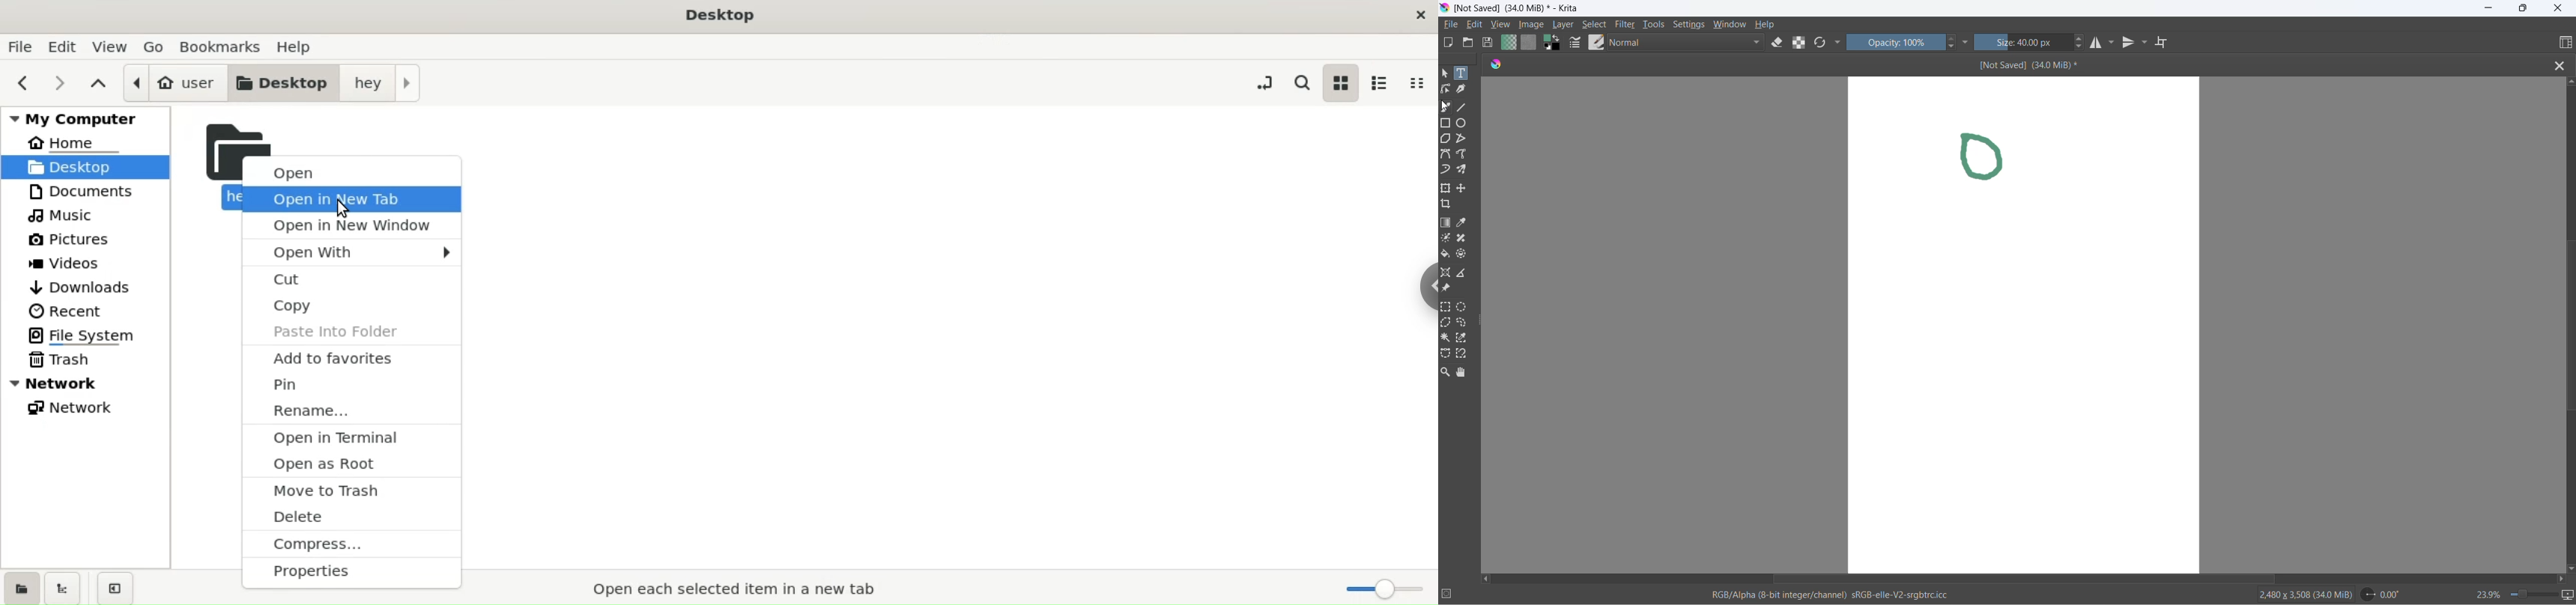 This screenshot has width=2576, height=616. Describe the element at coordinates (1689, 43) in the screenshot. I see `blending mode` at that location.